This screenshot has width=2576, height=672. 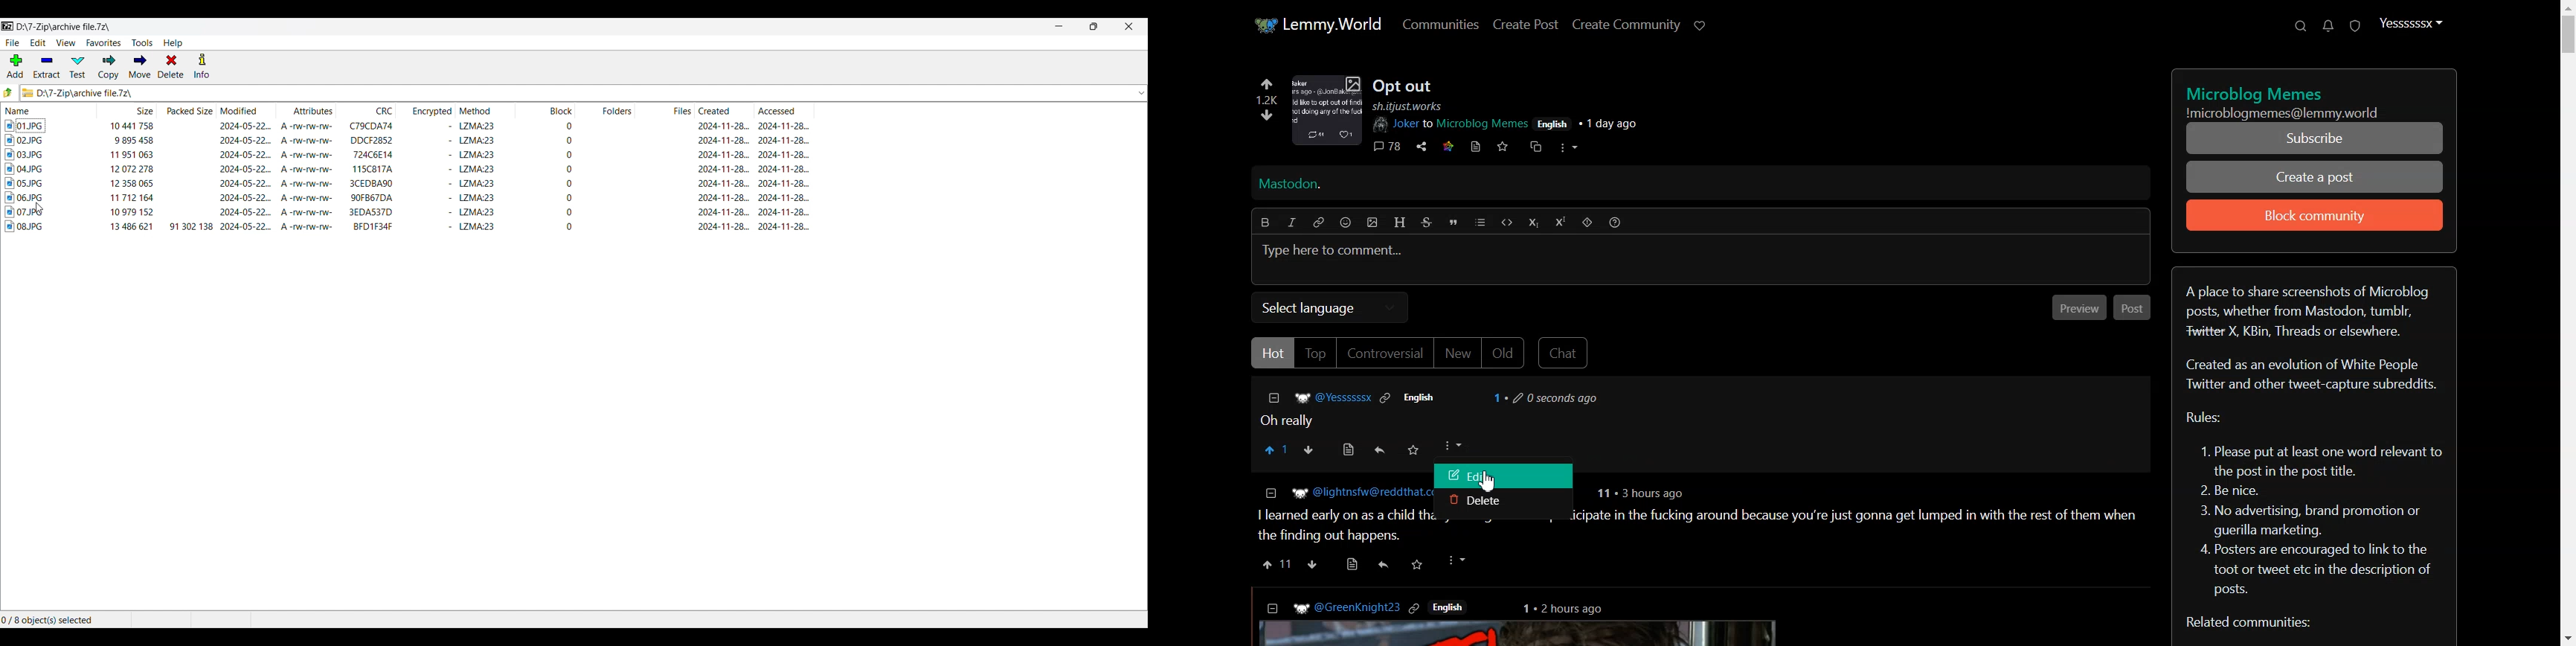 I want to click on CRC, so click(x=371, y=154).